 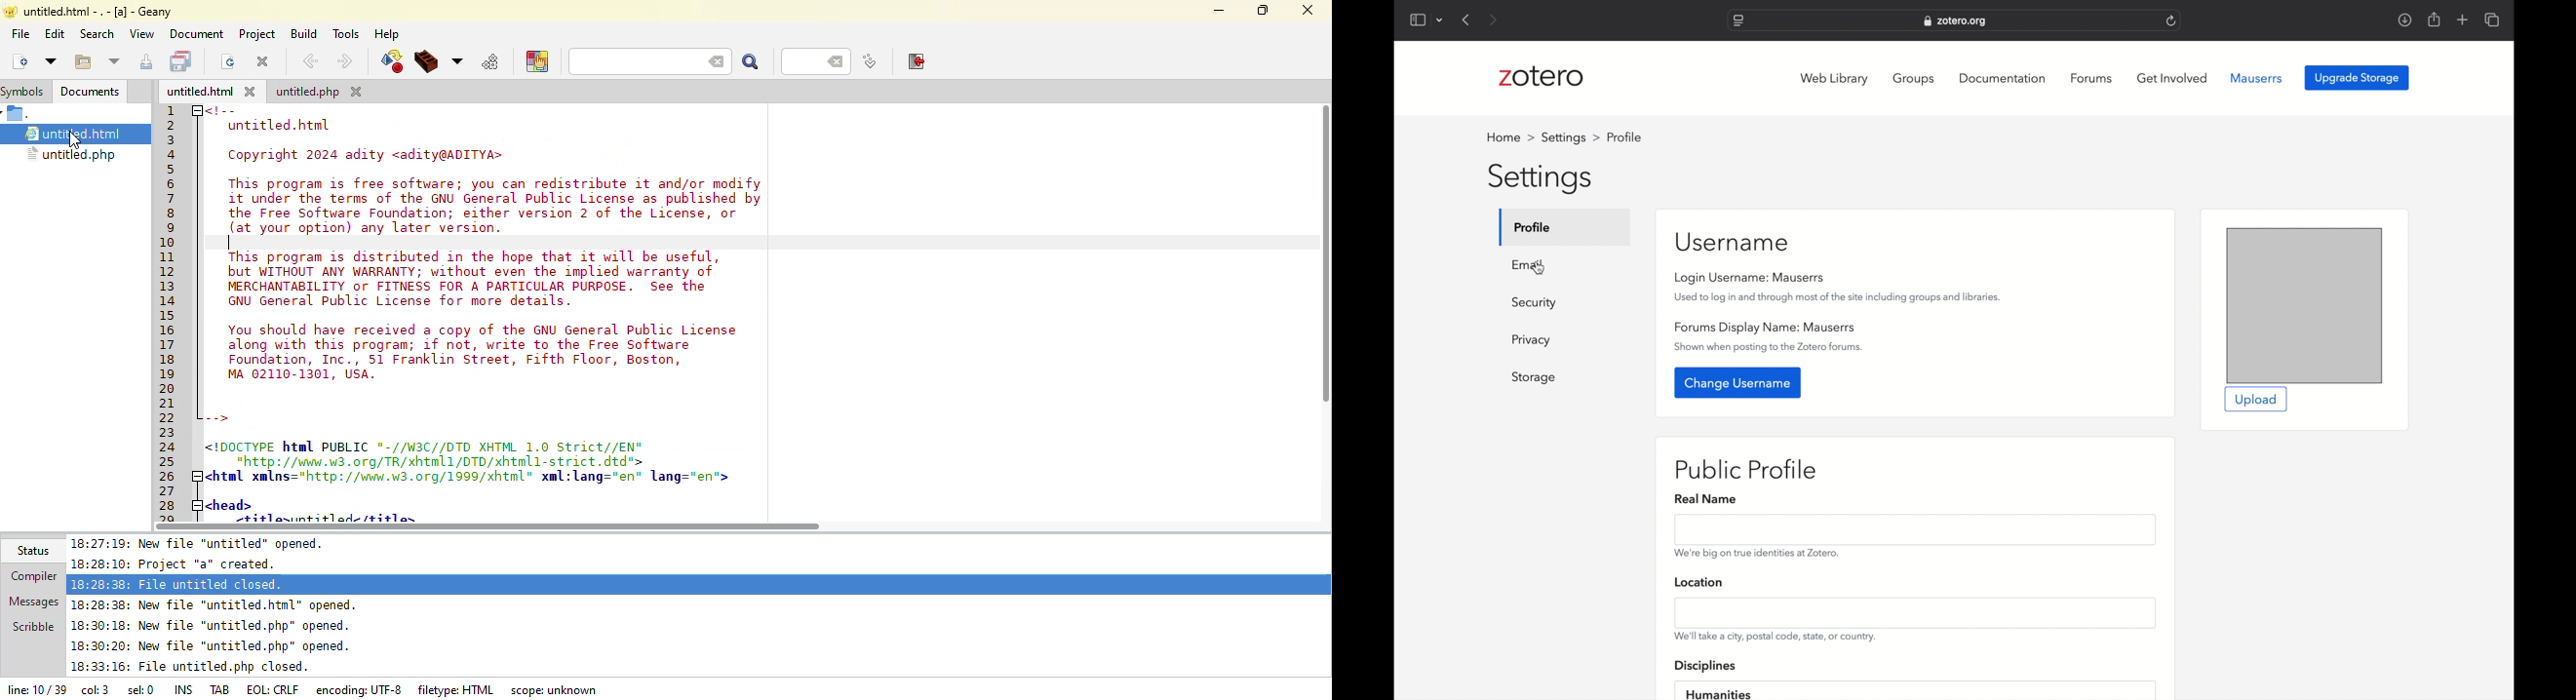 What do you see at coordinates (1701, 581) in the screenshot?
I see `location` at bounding box center [1701, 581].